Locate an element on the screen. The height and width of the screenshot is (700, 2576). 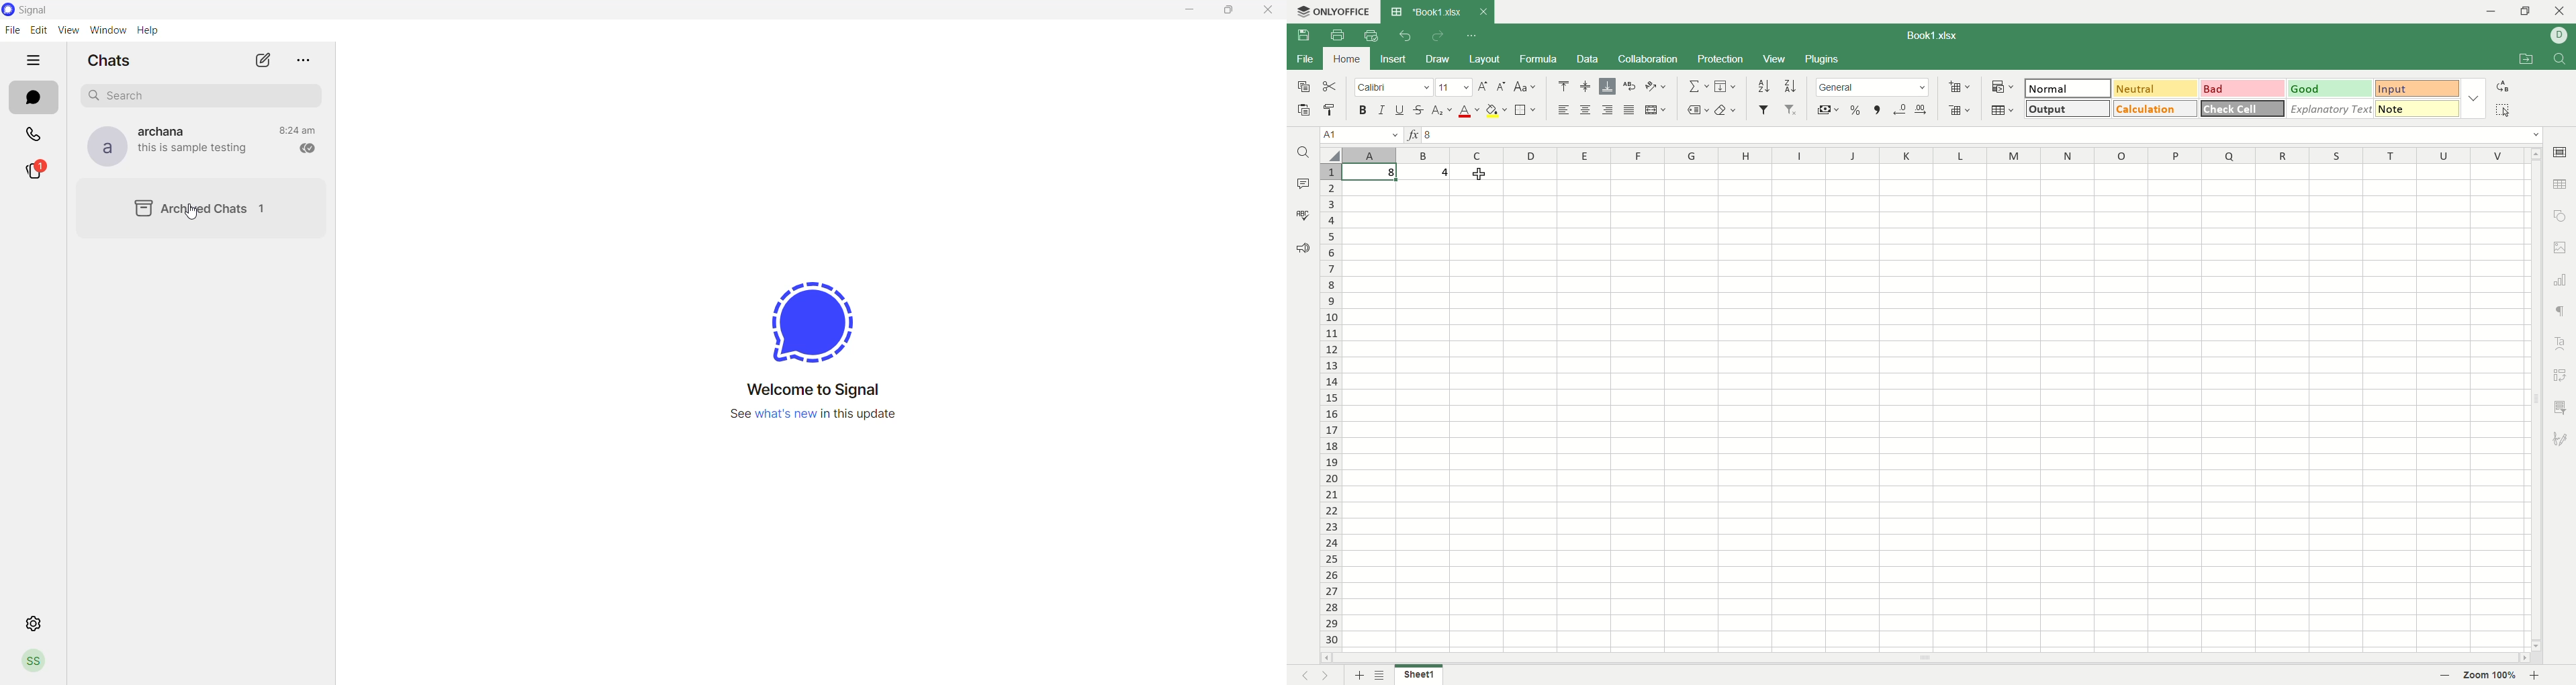
percent format is located at coordinates (1857, 110).